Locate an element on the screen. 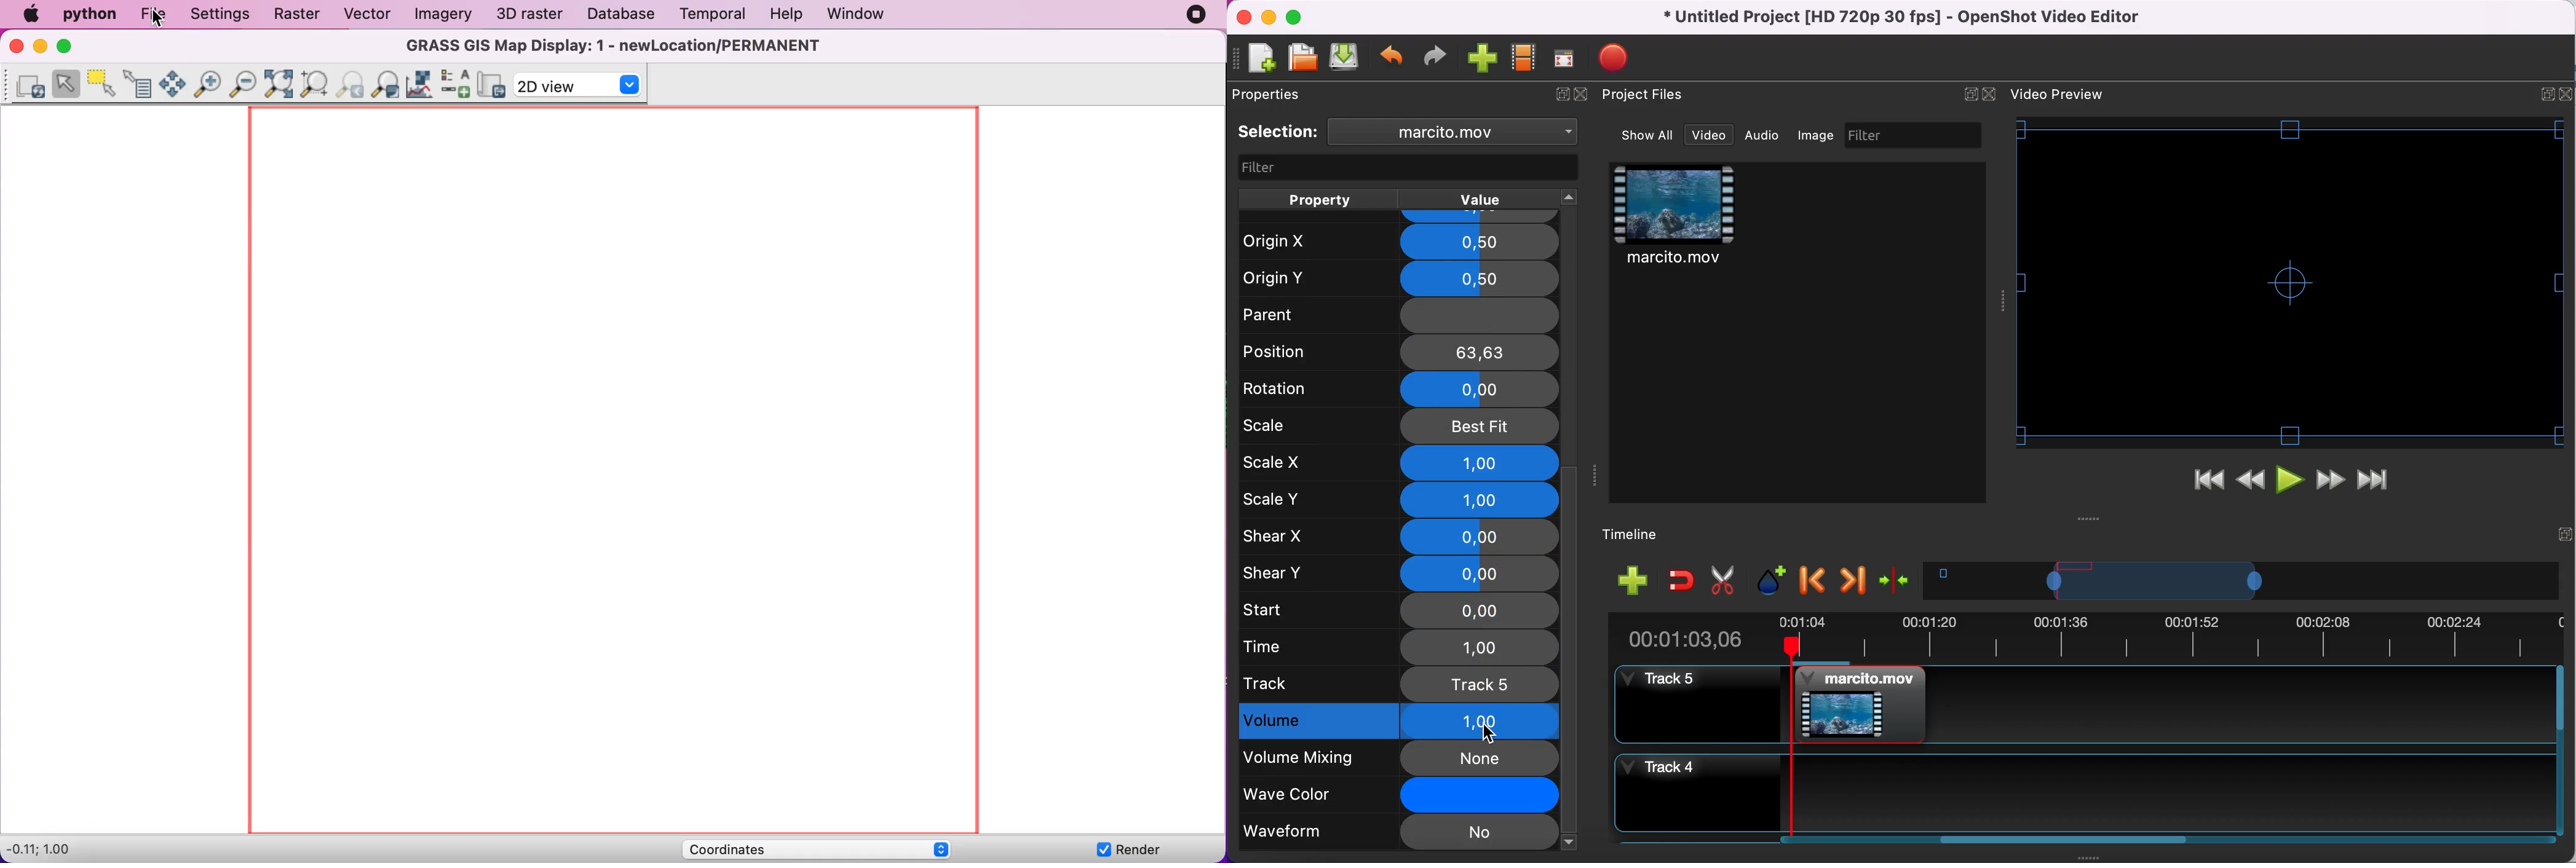 The width and height of the screenshot is (2576, 868). Expand/Collapse is located at coordinates (2565, 534).